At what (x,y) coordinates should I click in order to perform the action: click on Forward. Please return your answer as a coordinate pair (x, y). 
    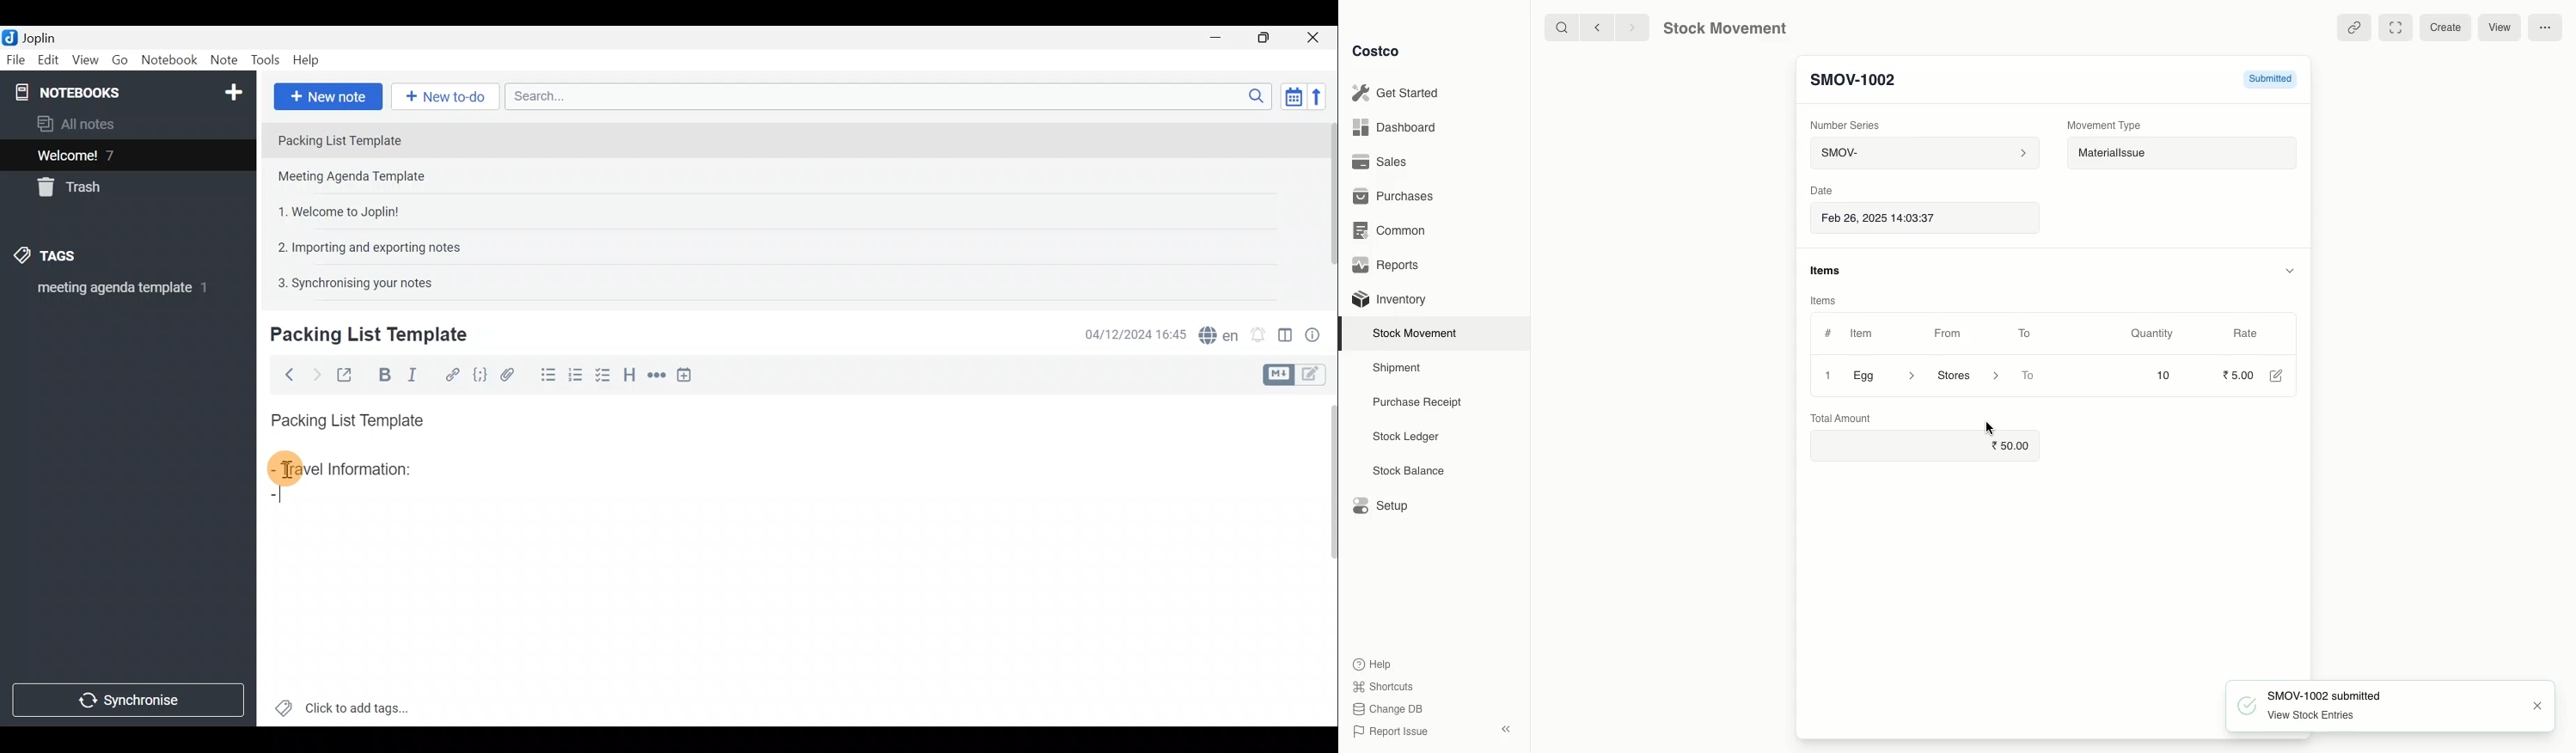
    Looking at the image, I should click on (314, 373).